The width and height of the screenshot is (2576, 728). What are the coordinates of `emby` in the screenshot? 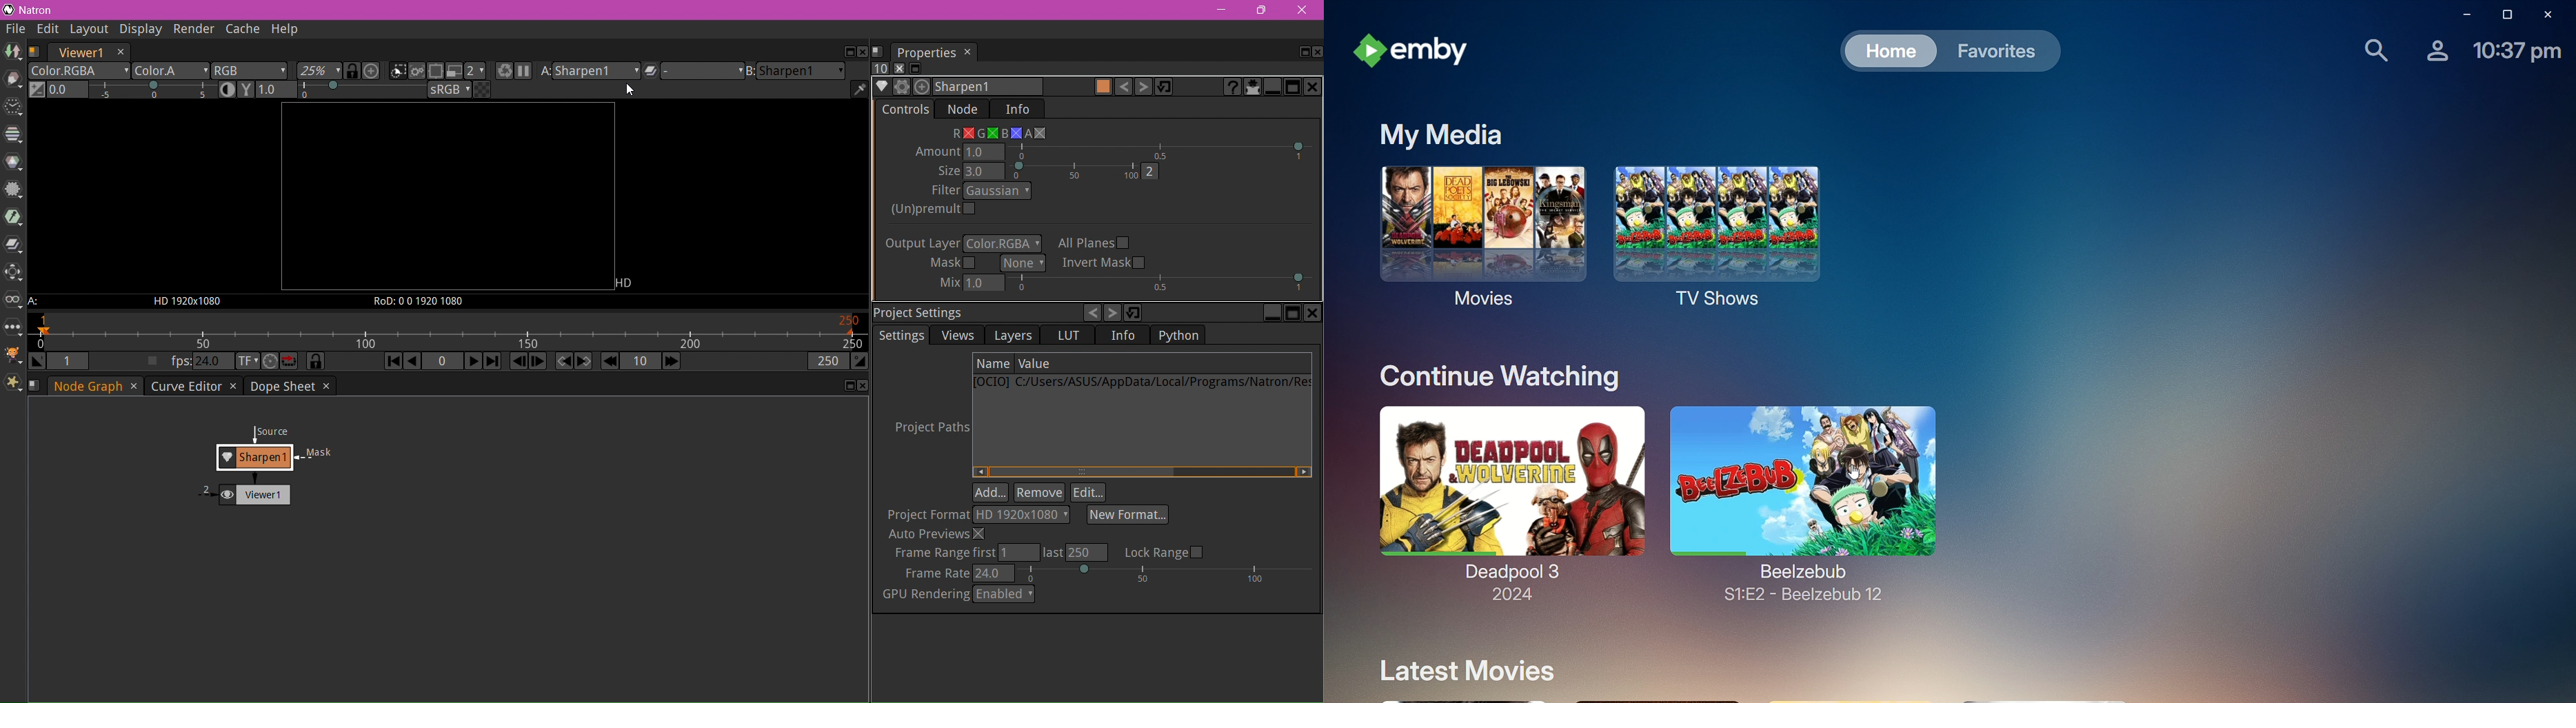 It's located at (1418, 53).